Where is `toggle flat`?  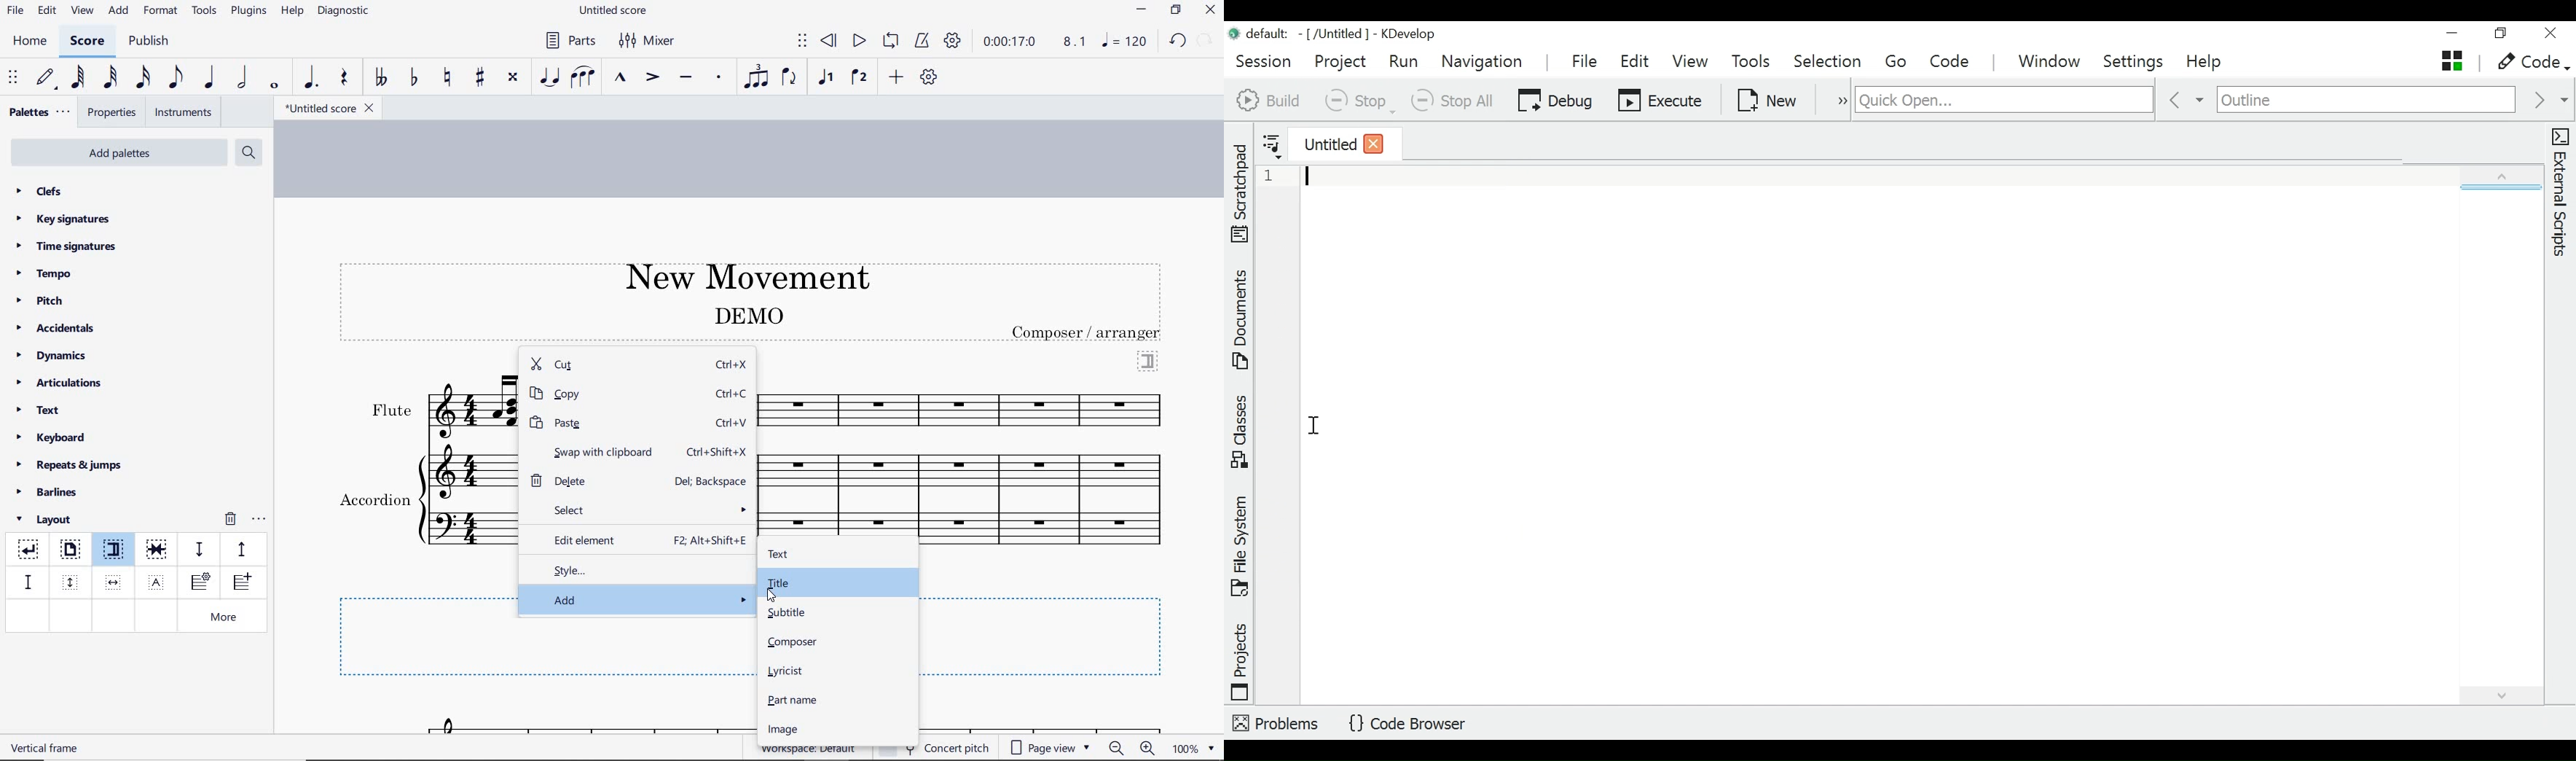 toggle flat is located at coordinates (412, 78).